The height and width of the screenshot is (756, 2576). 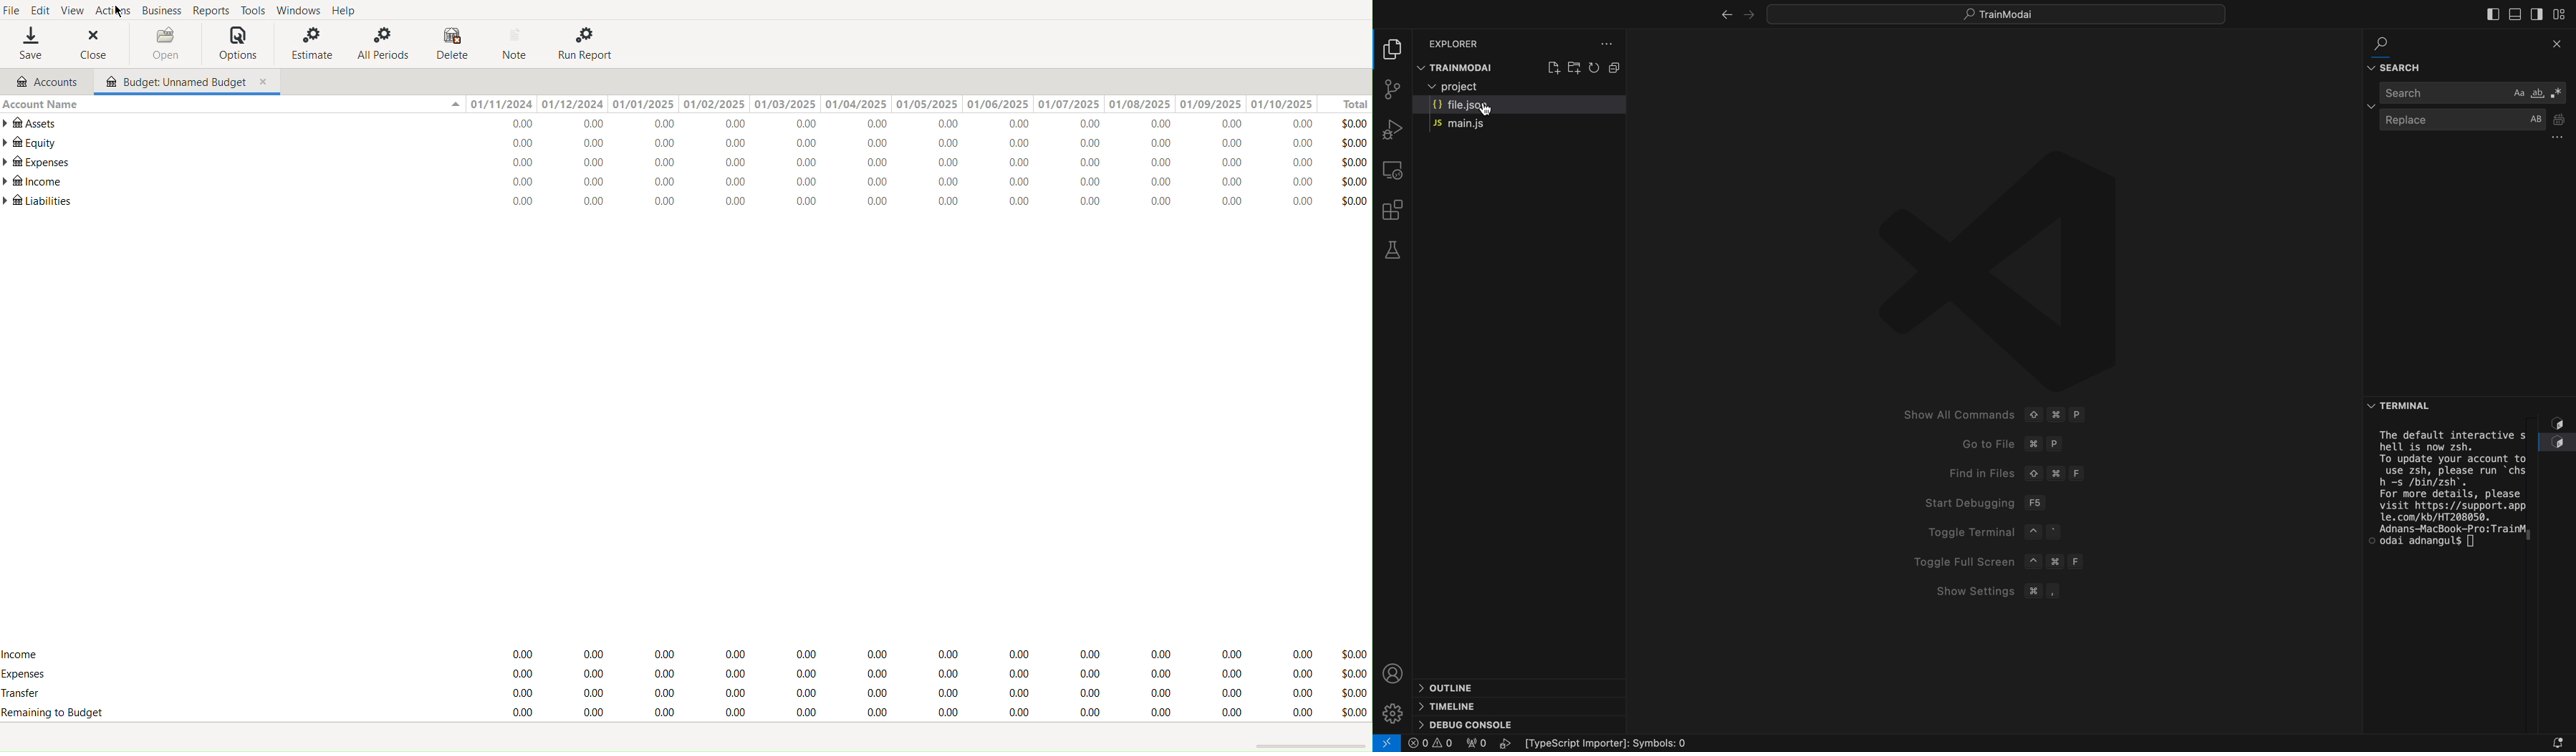 What do you see at coordinates (2474, 93) in the screenshot?
I see `search` at bounding box center [2474, 93].